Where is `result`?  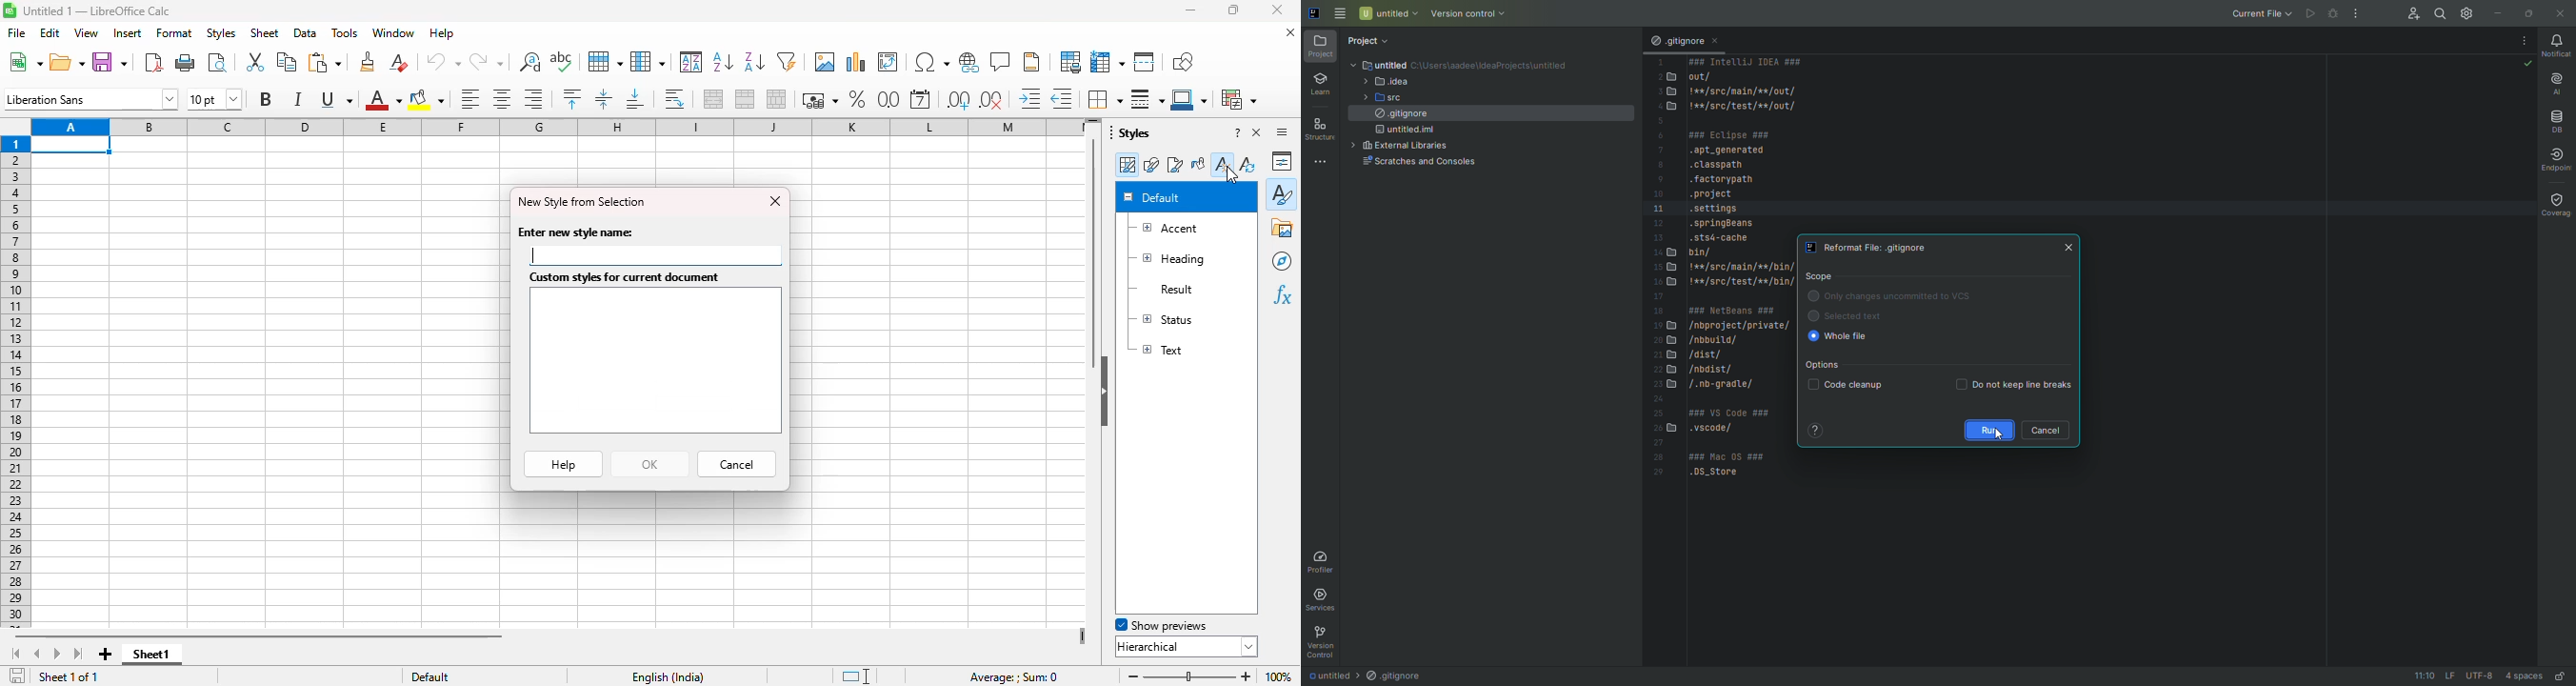
result is located at coordinates (1161, 290).